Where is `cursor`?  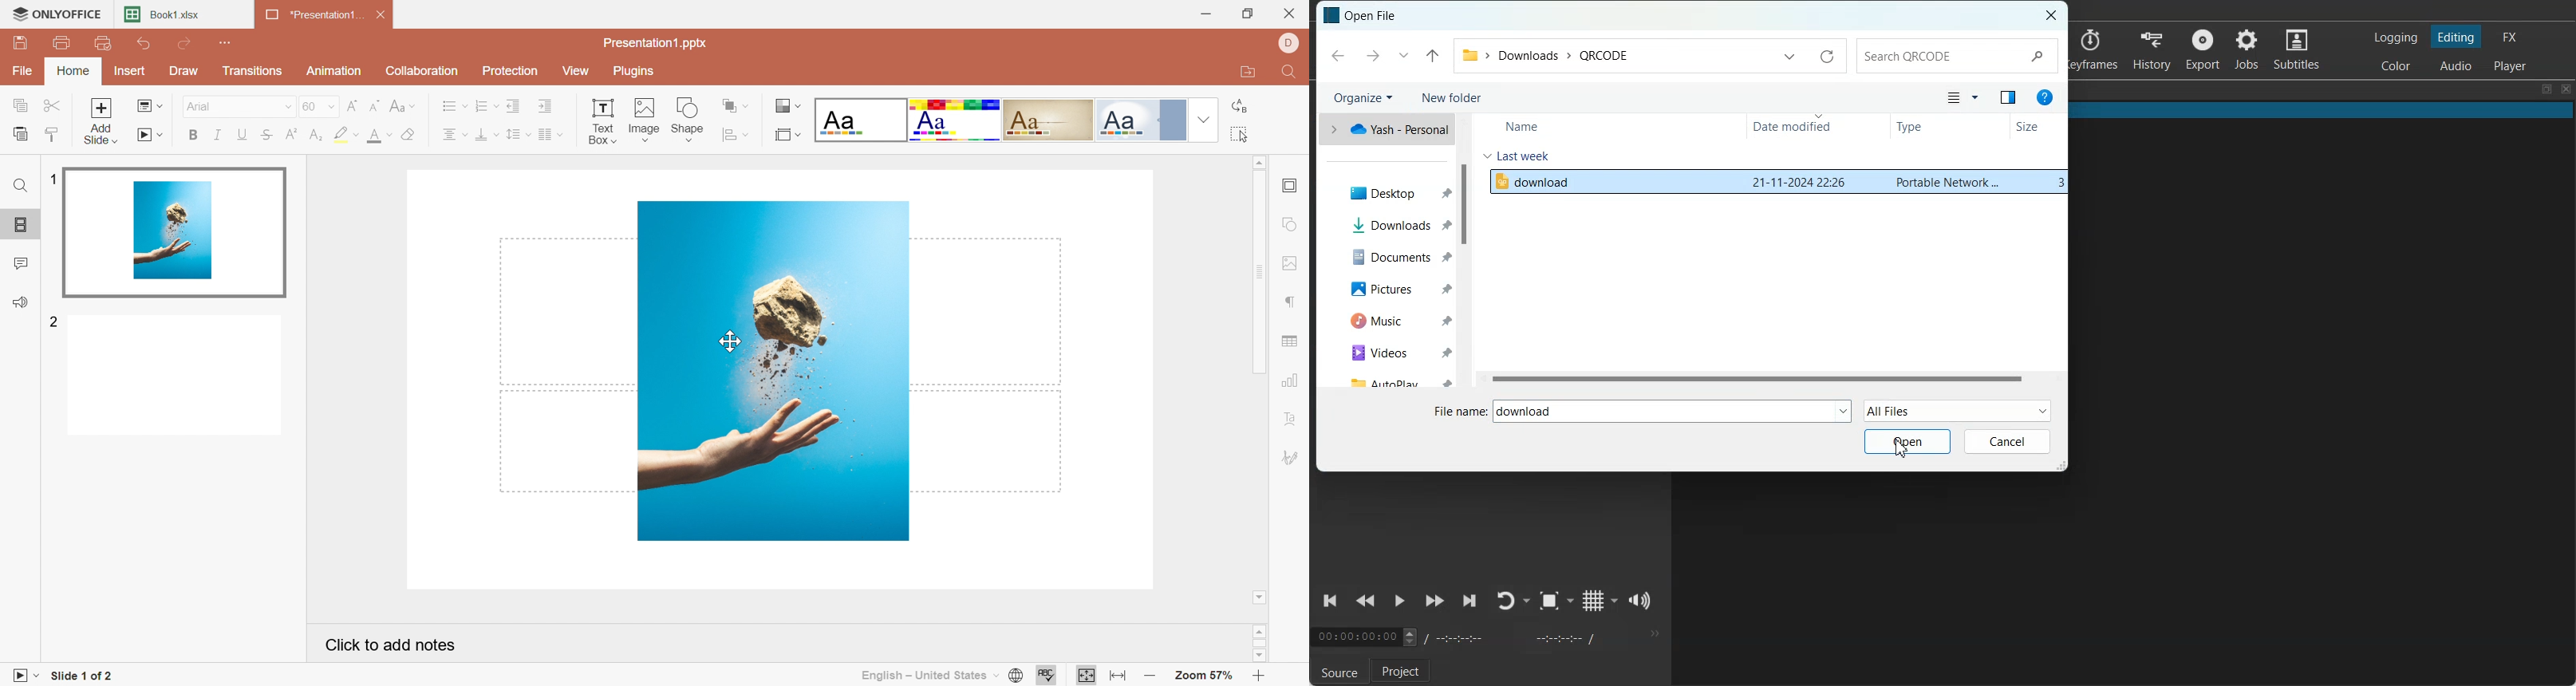
cursor is located at coordinates (732, 342).